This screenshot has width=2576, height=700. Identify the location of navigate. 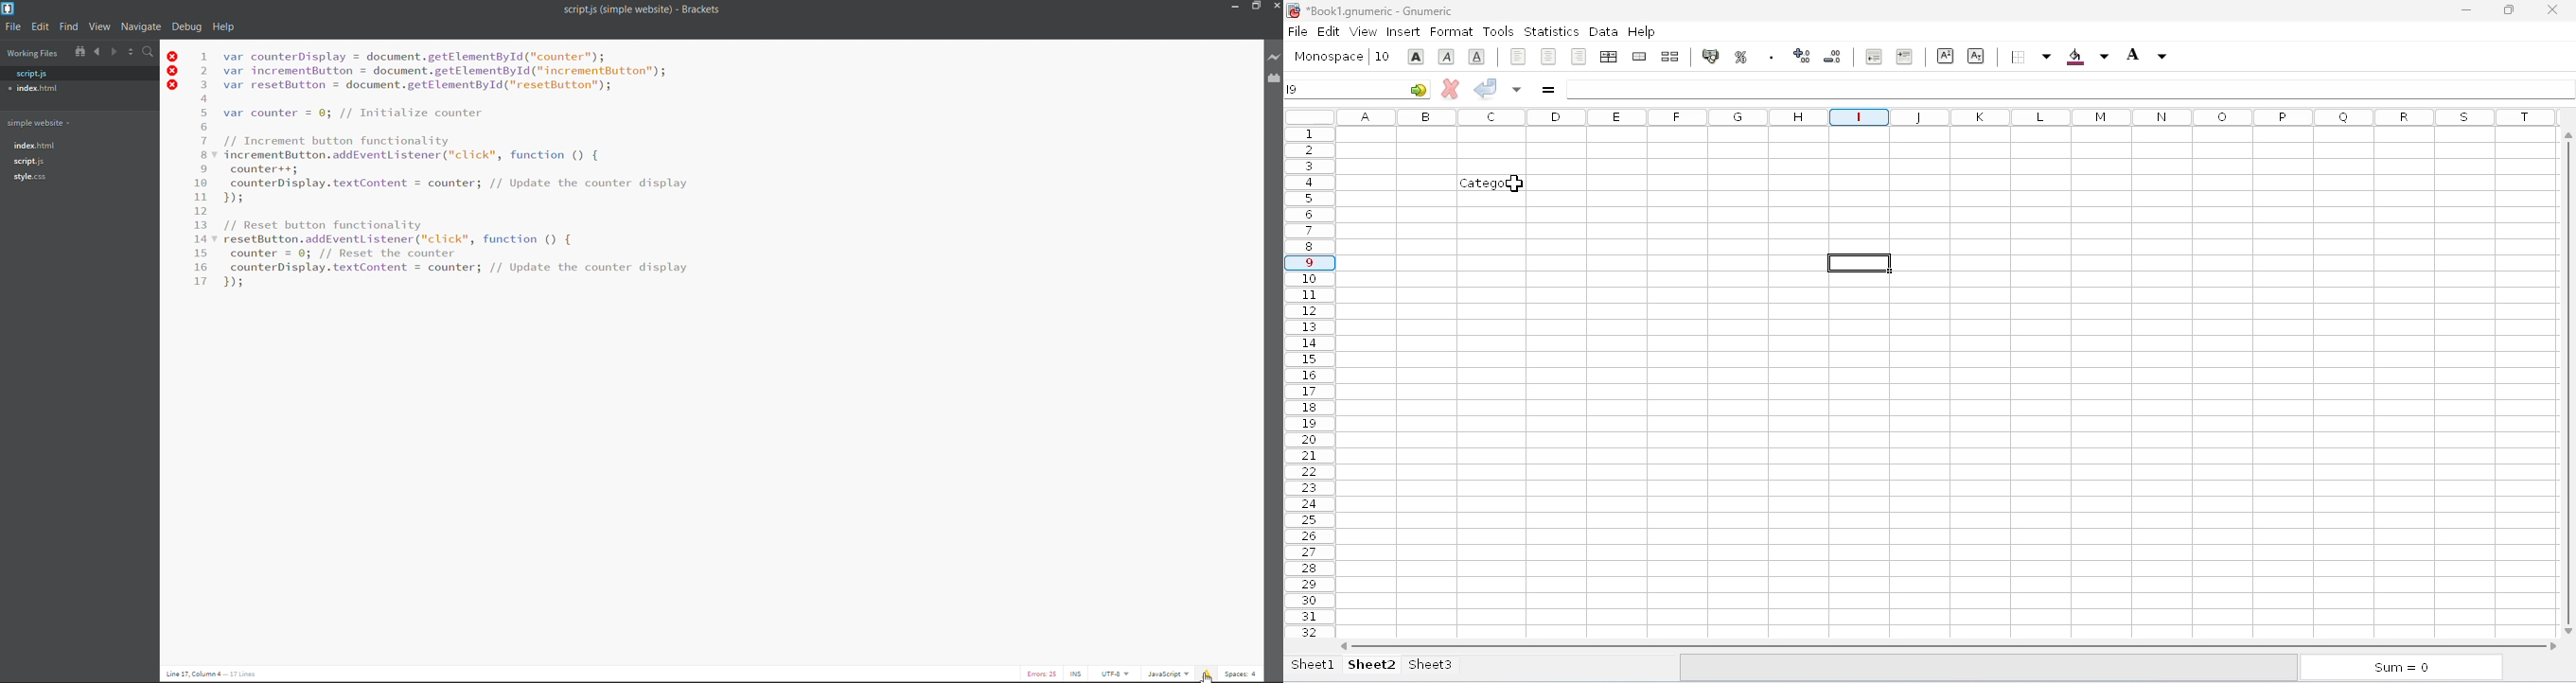
(144, 27).